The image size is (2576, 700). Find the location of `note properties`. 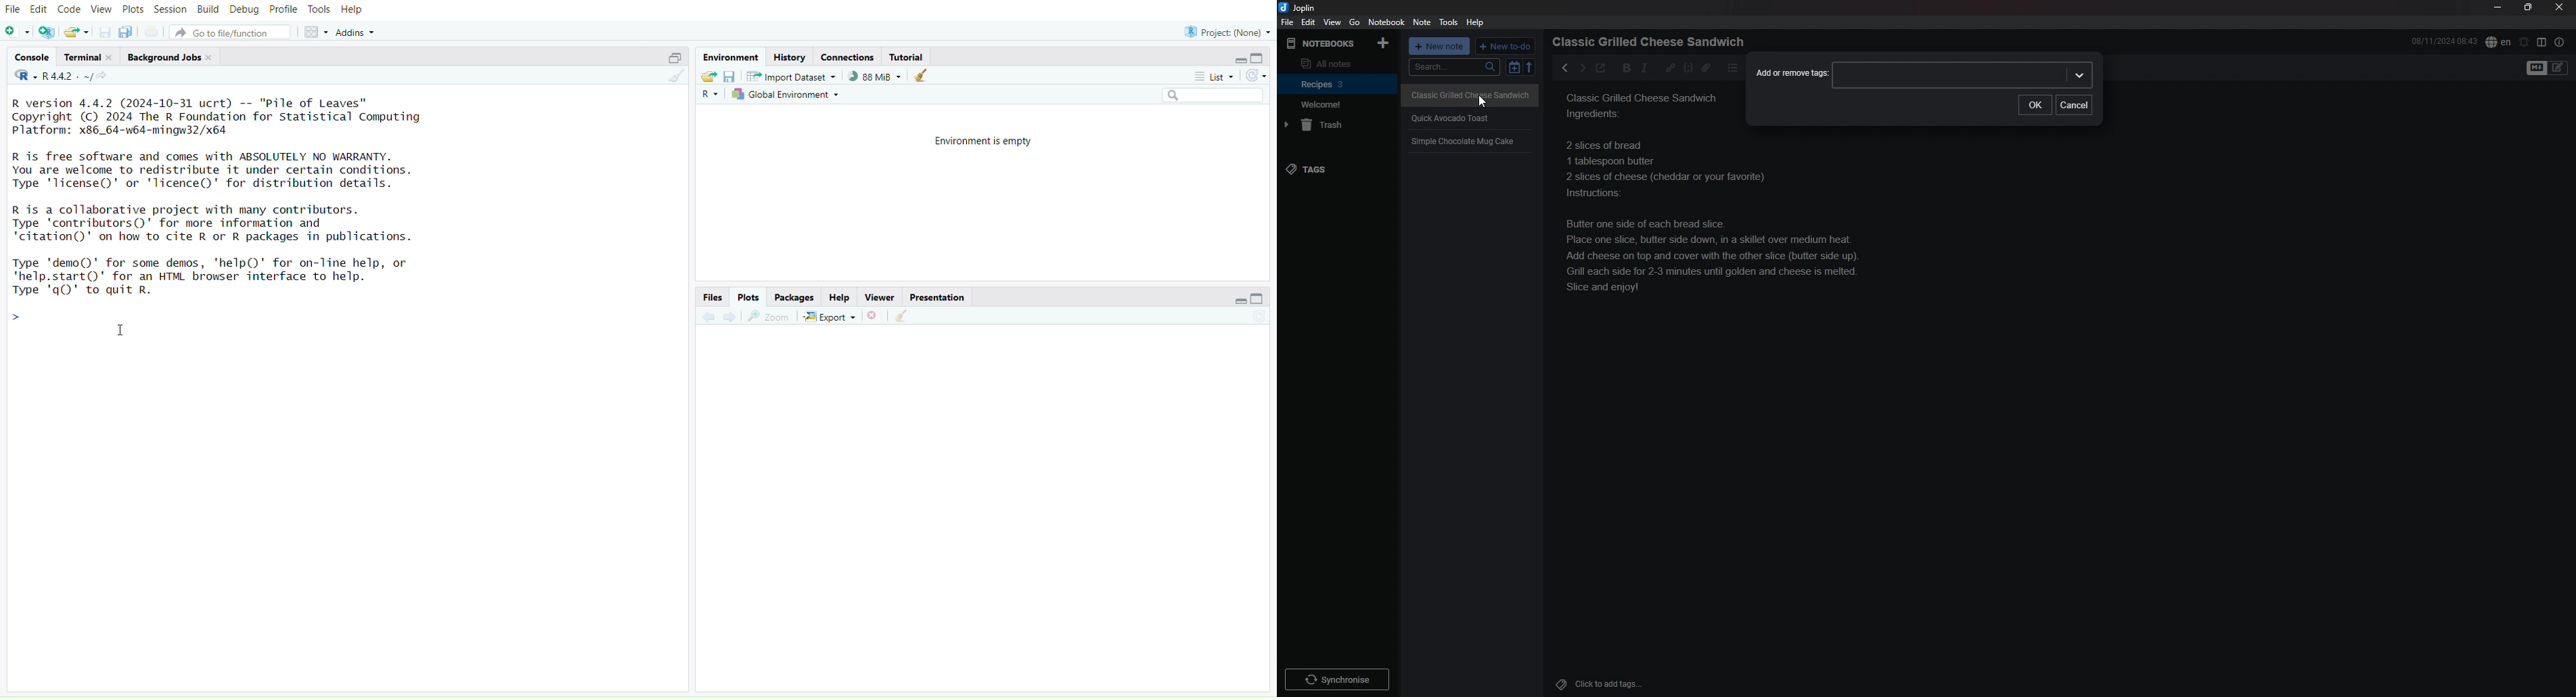

note properties is located at coordinates (2560, 42).